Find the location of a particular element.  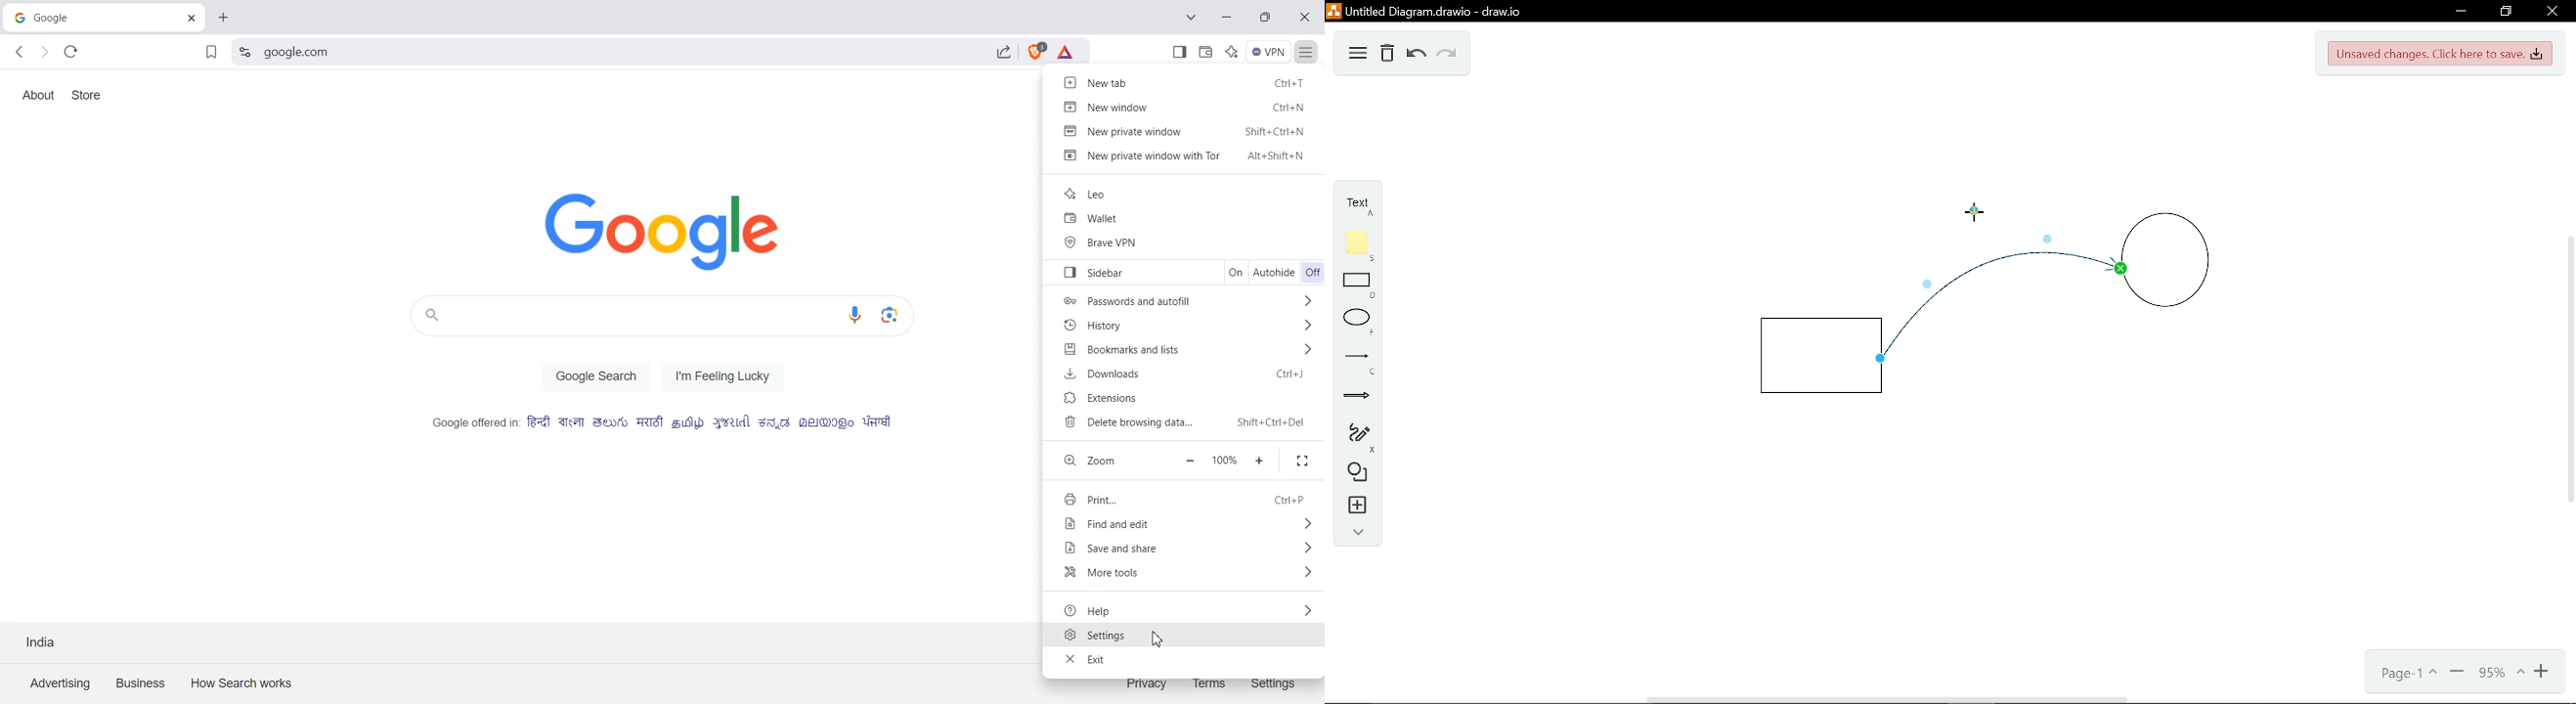

Text is located at coordinates (1359, 205).